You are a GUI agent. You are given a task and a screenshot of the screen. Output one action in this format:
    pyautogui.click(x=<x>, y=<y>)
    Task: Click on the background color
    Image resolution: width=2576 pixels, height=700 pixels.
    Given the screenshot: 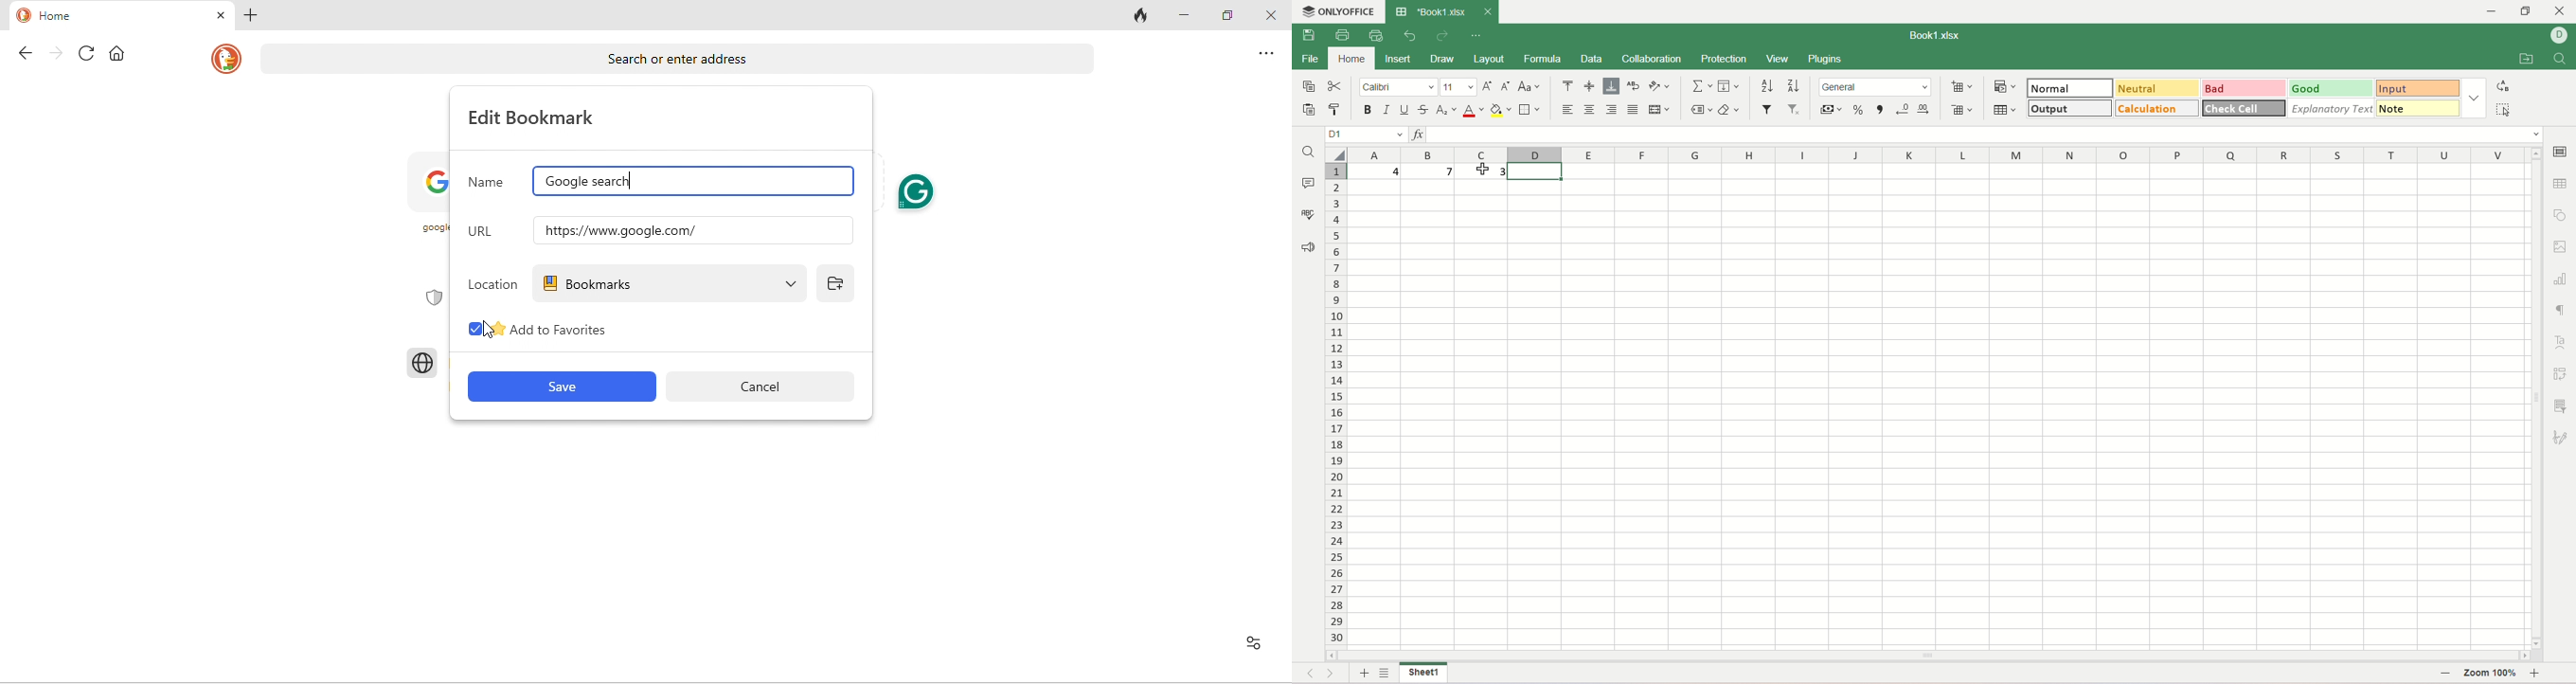 What is the action you would take?
    pyautogui.click(x=1501, y=109)
    